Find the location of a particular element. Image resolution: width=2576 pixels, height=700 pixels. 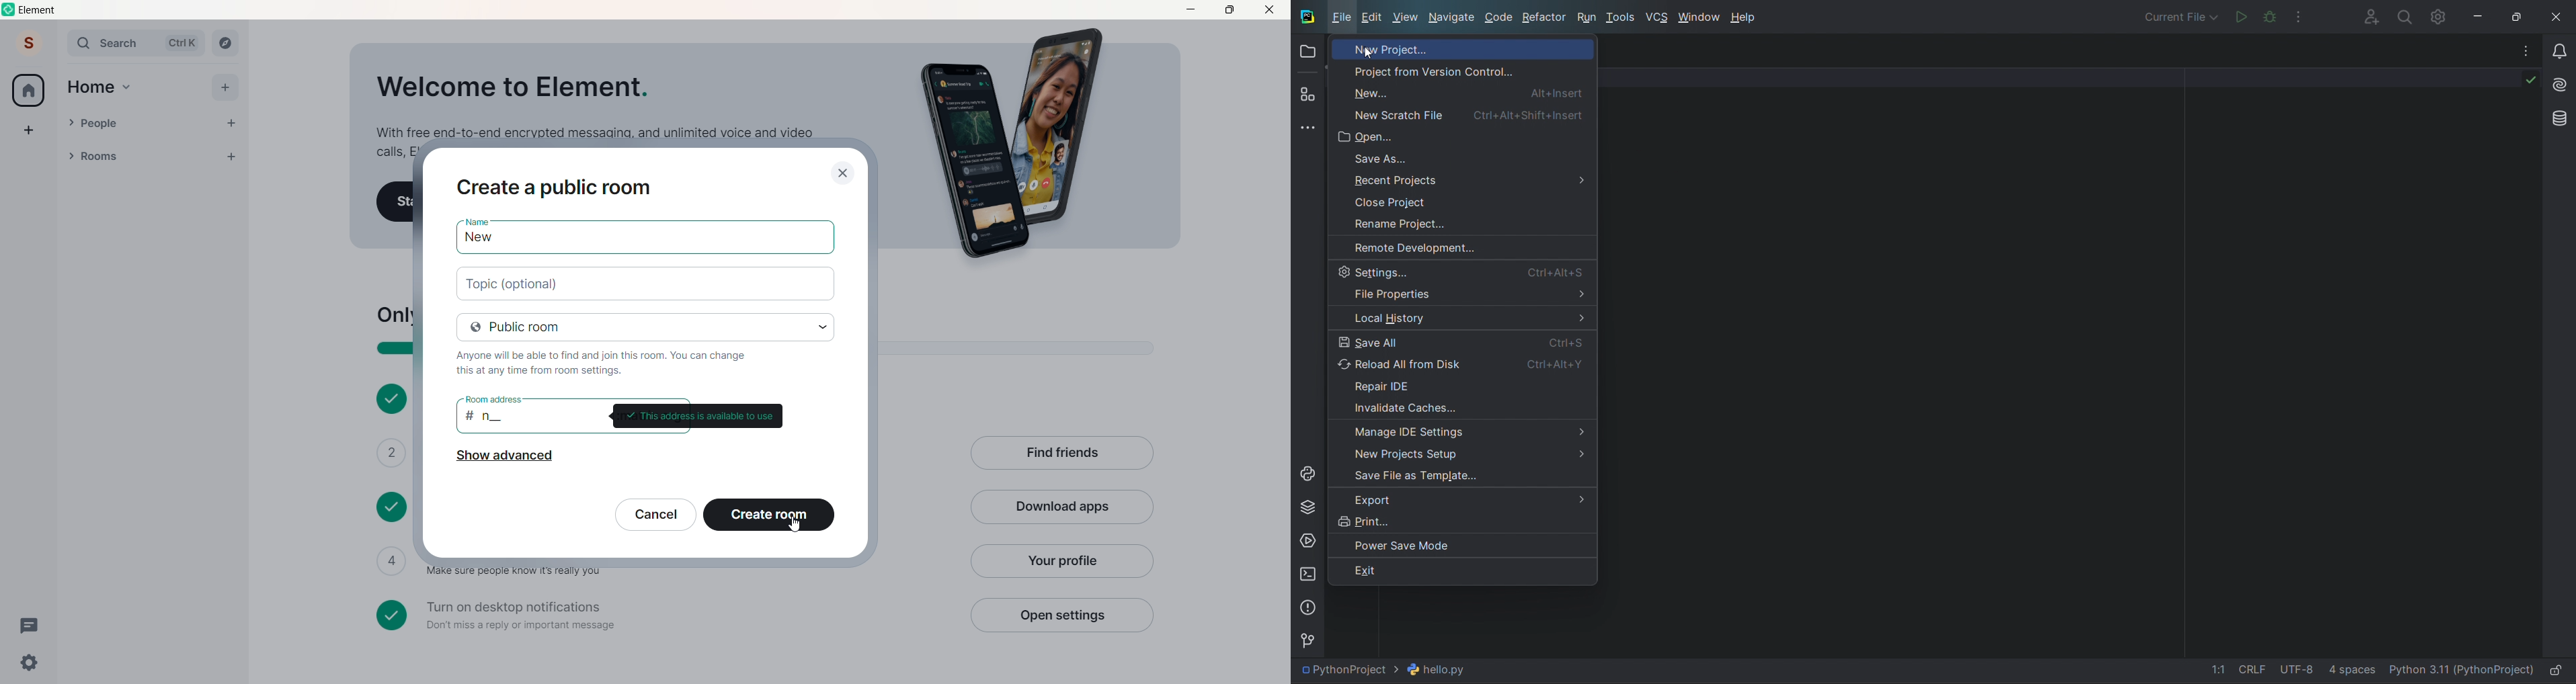

This address is available to use is located at coordinates (696, 416).